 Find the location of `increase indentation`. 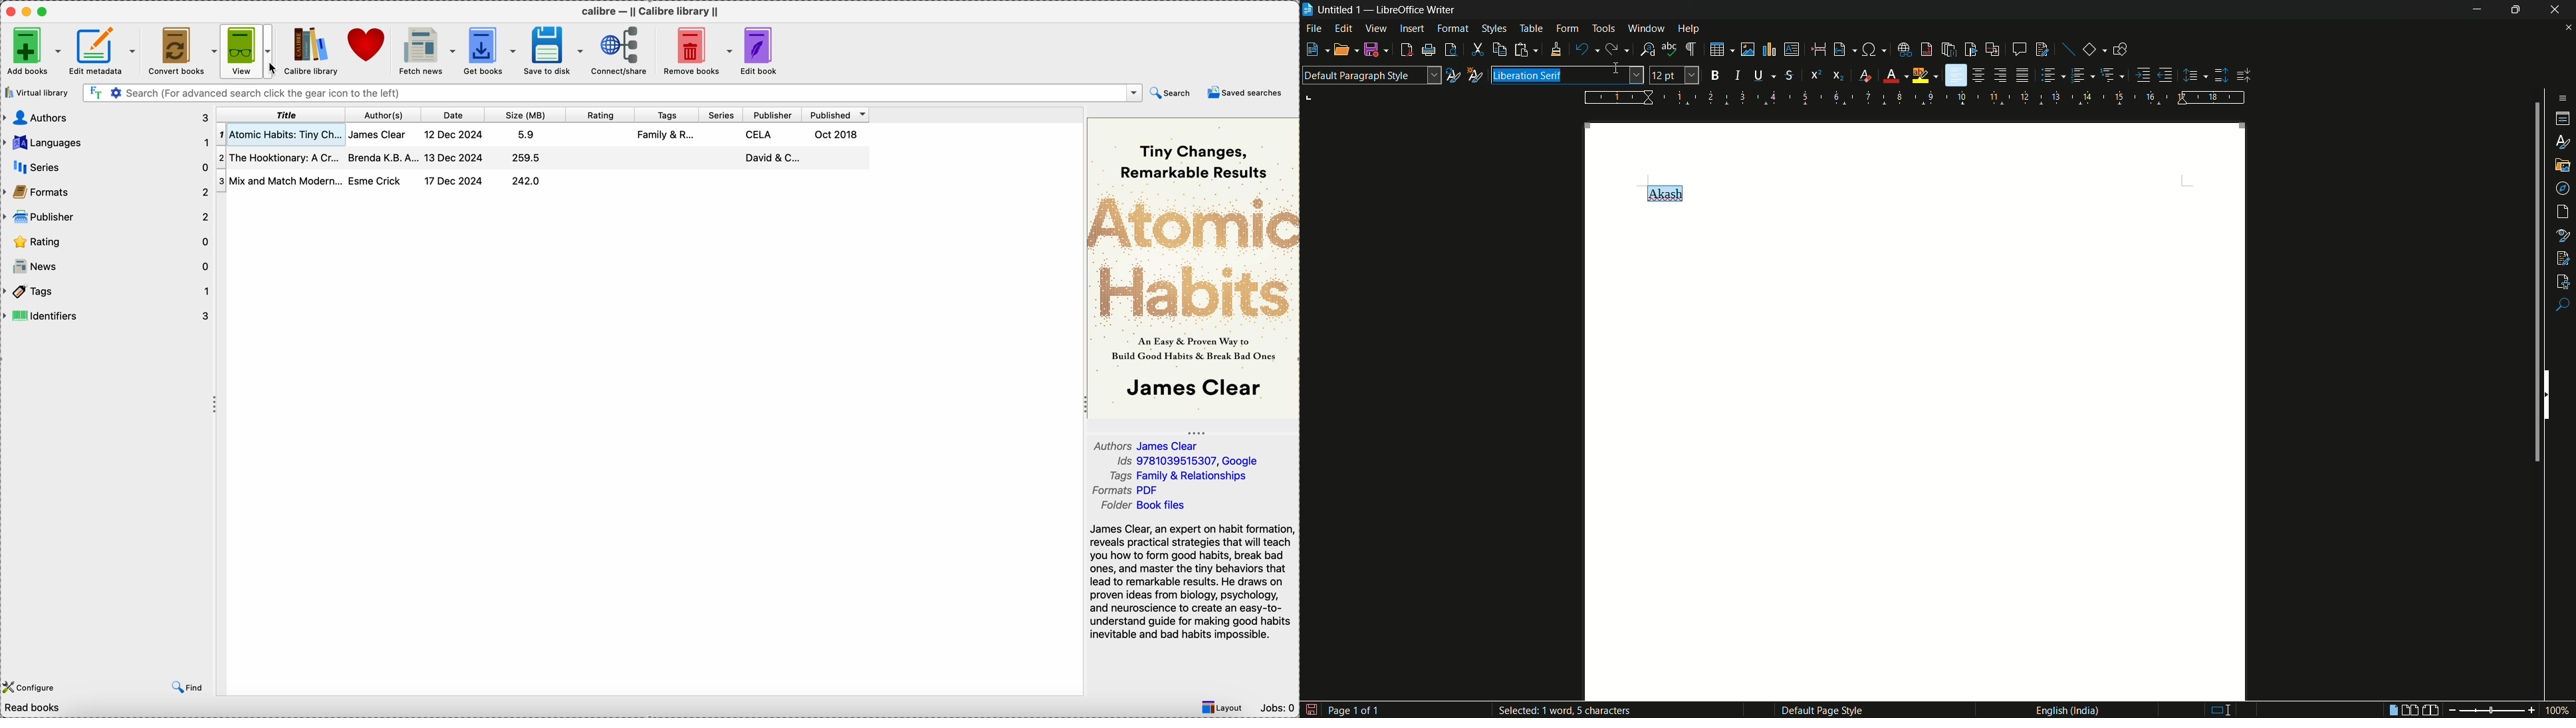

increase indentation is located at coordinates (2145, 74).